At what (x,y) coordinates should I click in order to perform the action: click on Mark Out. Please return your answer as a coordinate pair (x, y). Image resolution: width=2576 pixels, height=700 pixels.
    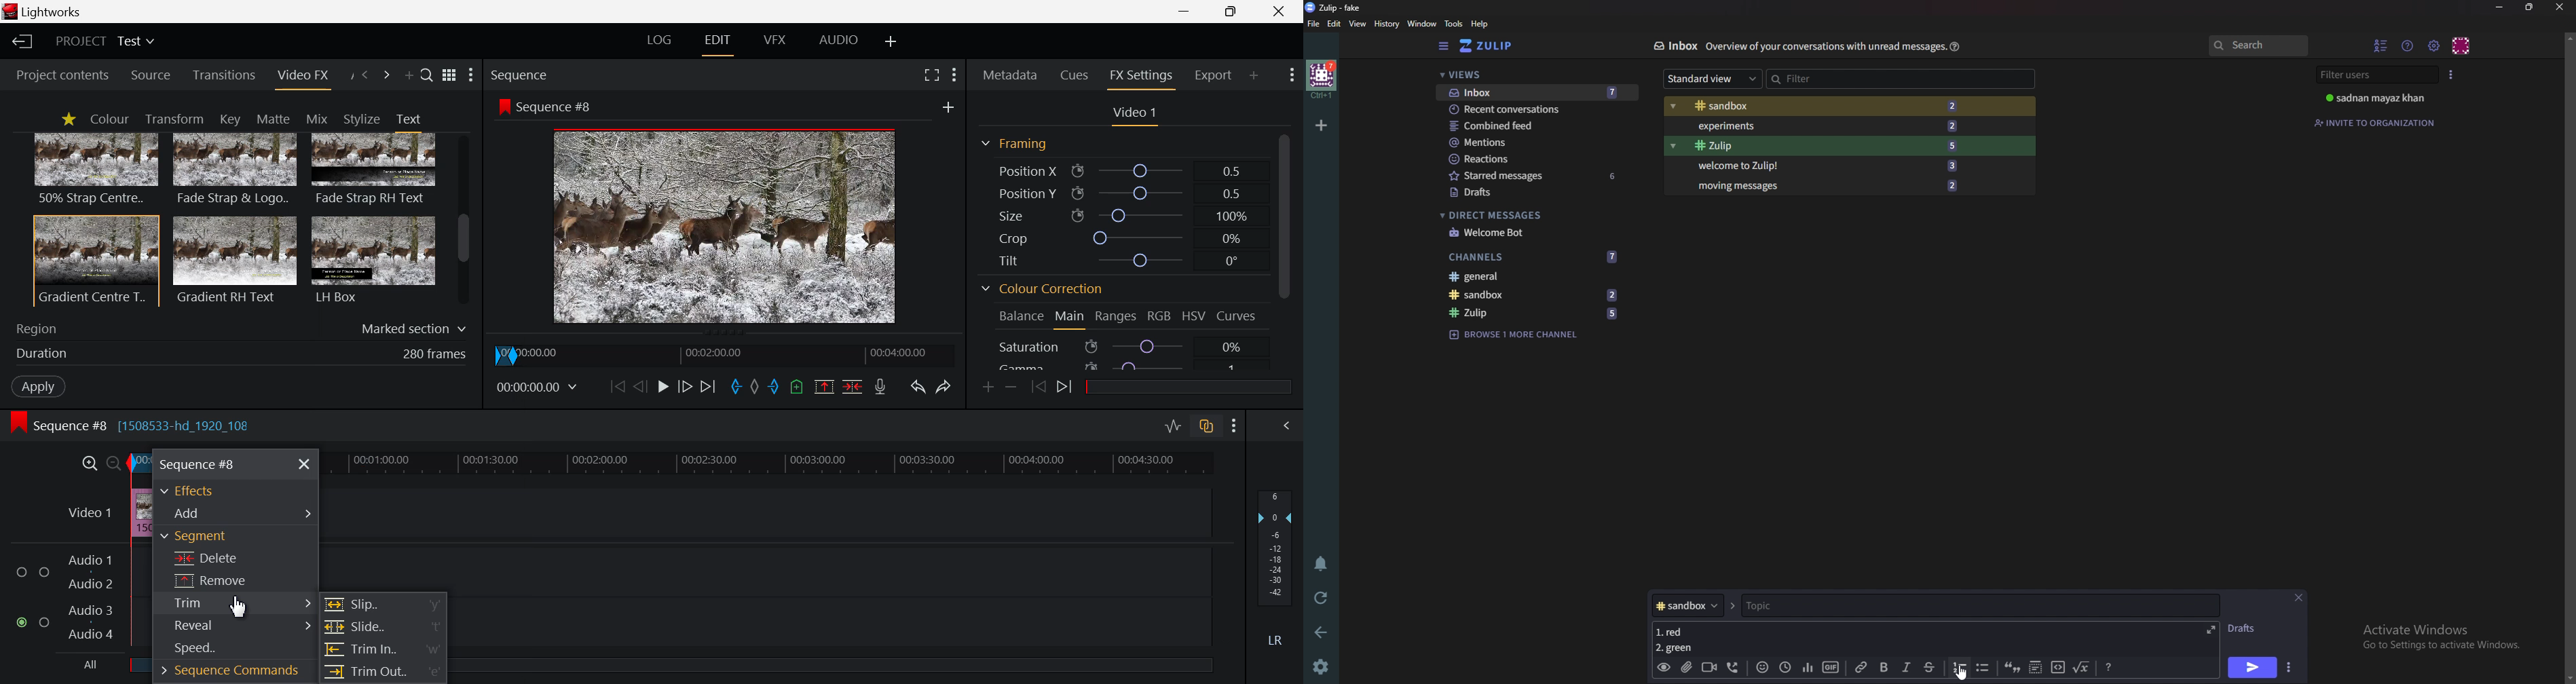
    Looking at the image, I should click on (774, 388).